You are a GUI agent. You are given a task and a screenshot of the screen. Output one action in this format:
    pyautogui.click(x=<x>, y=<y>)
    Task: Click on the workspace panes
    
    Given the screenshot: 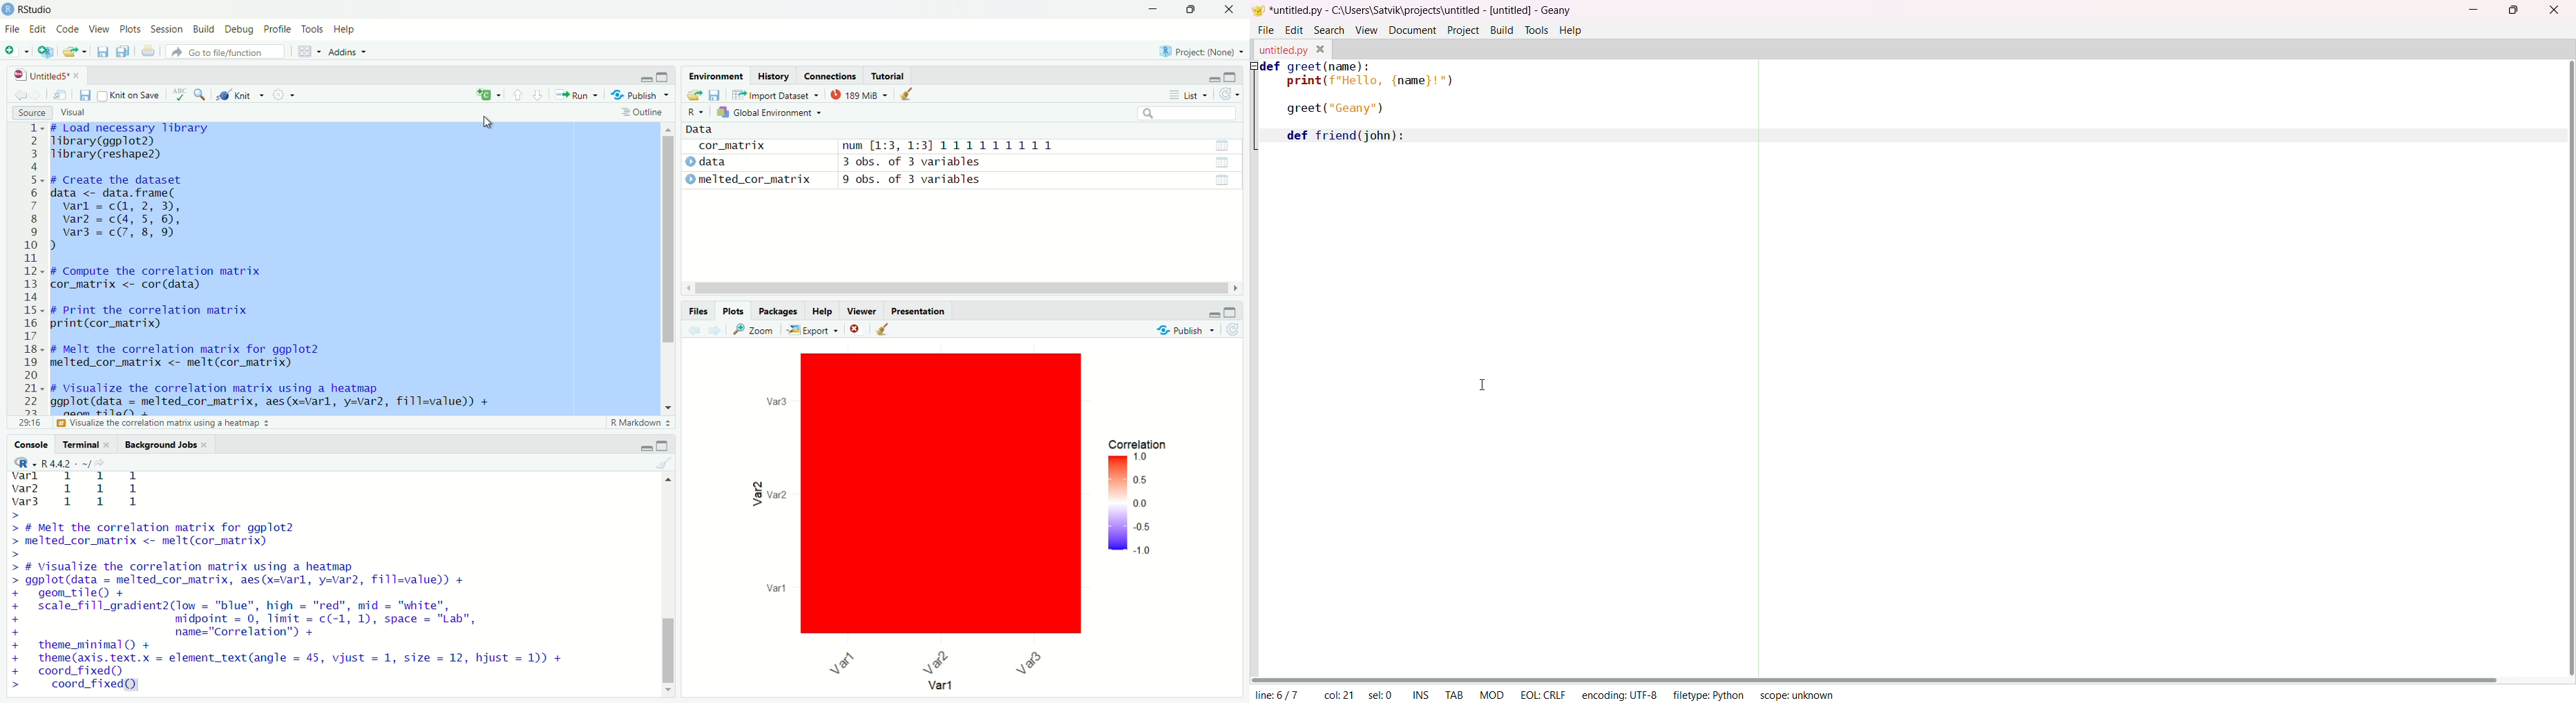 What is the action you would take?
    pyautogui.click(x=305, y=51)
    